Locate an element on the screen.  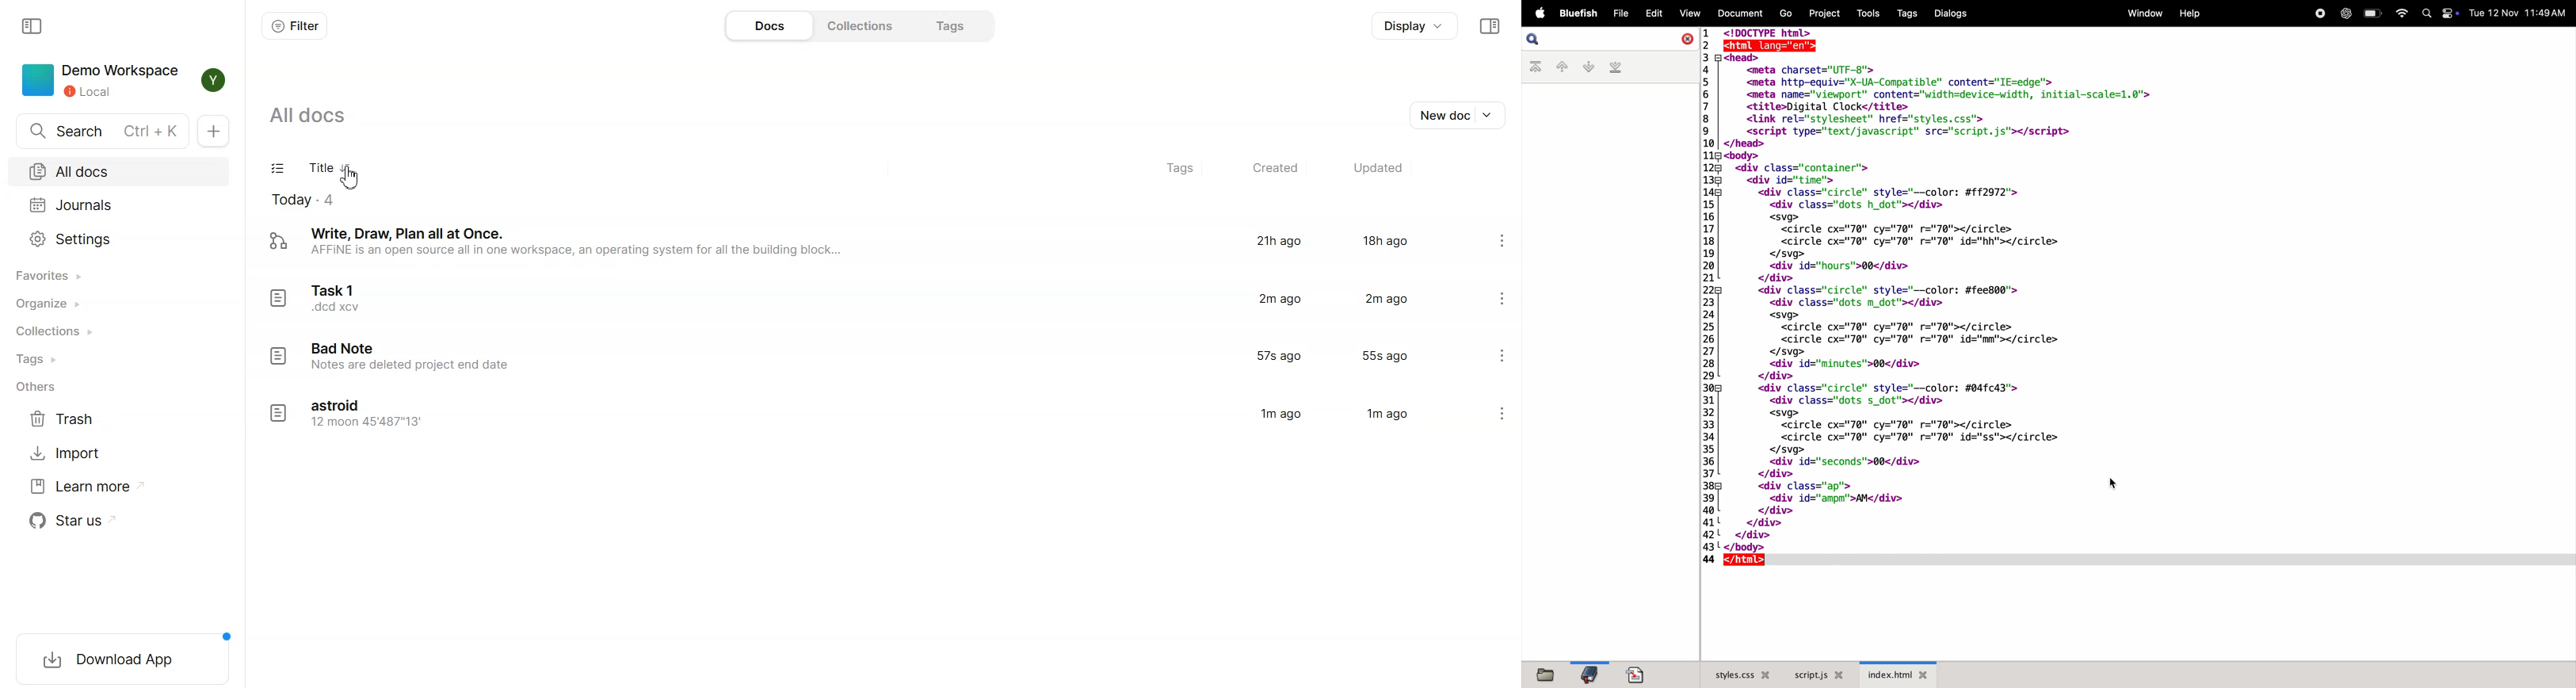
Download App is located at coordinates (125, 656).